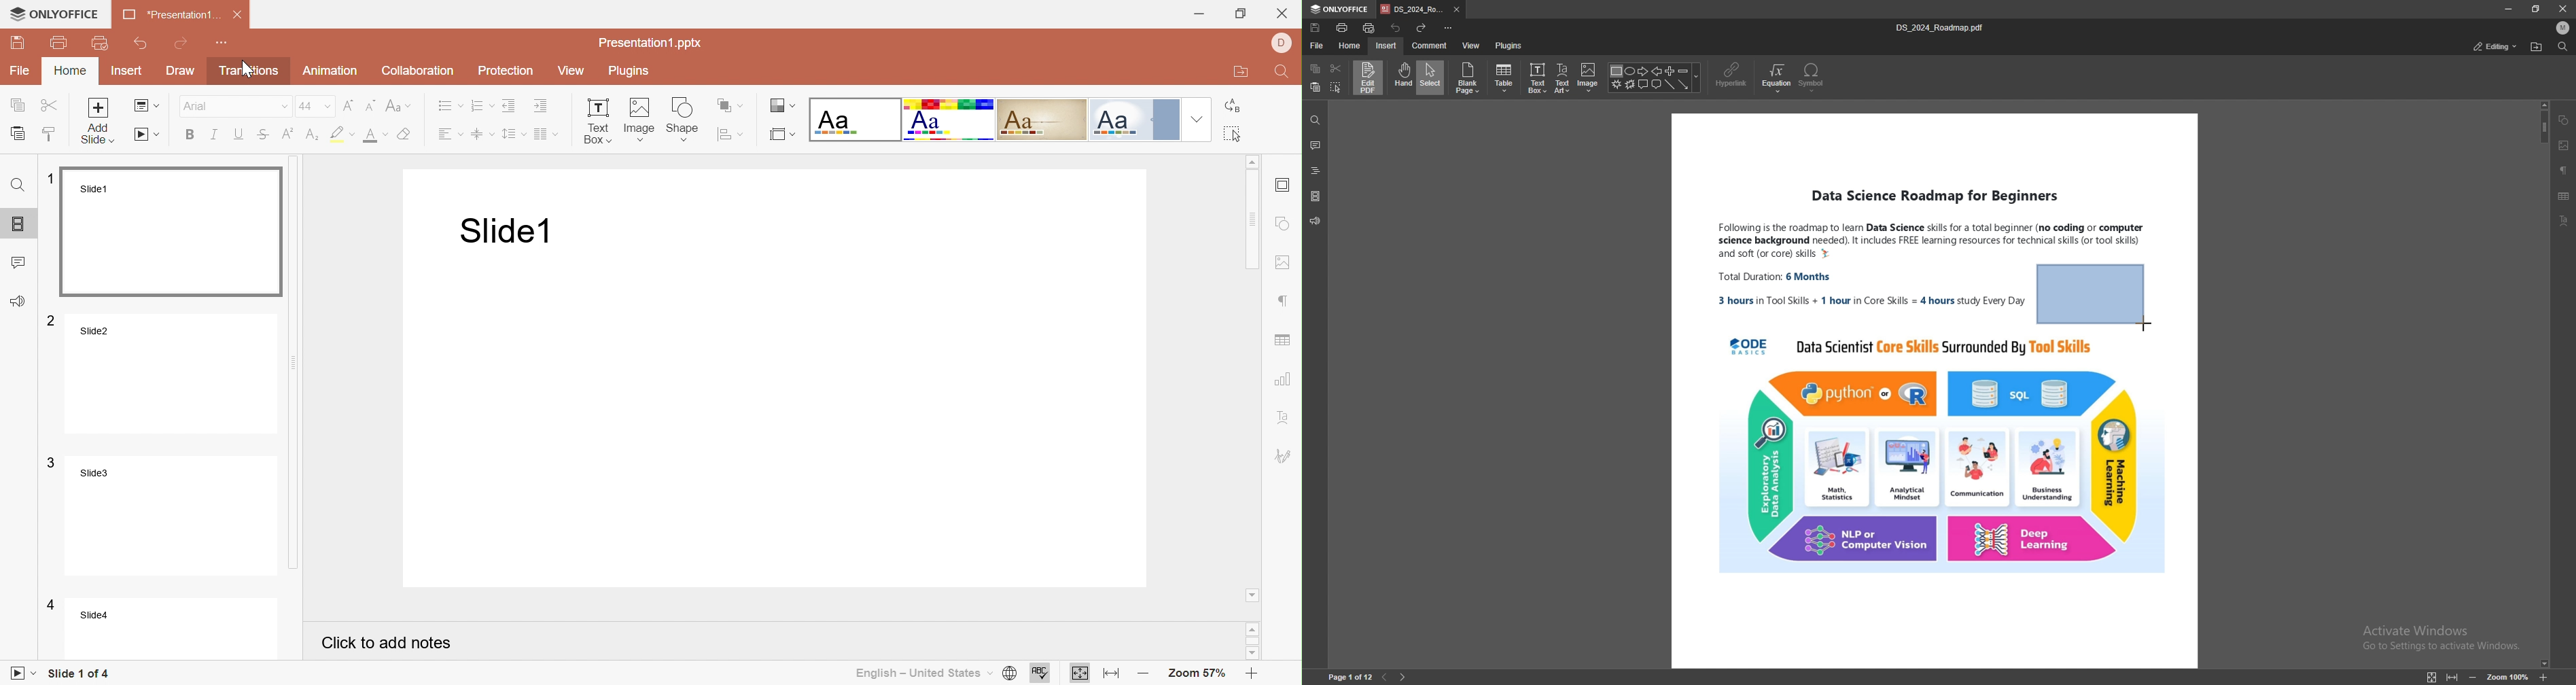 The image size is (2576, 700). Describe the element at coordinates (188, 135) in the screenshot. I see `Bold` at that location.